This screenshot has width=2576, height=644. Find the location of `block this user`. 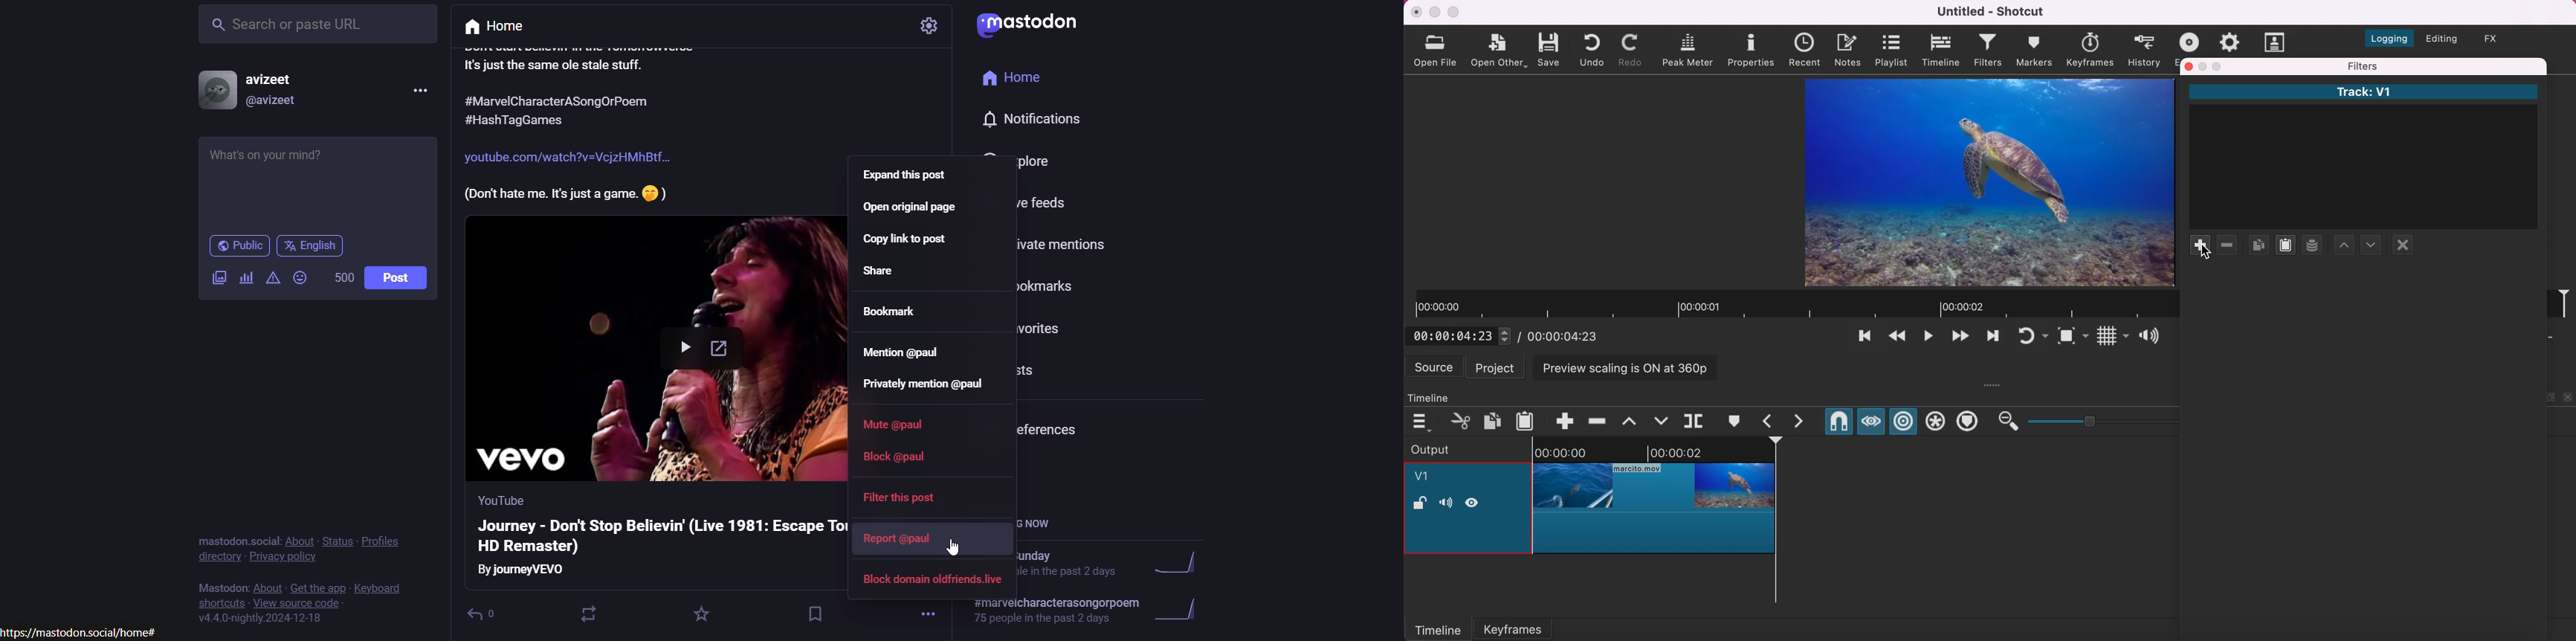

block this user is located at coordinates (934, 582).